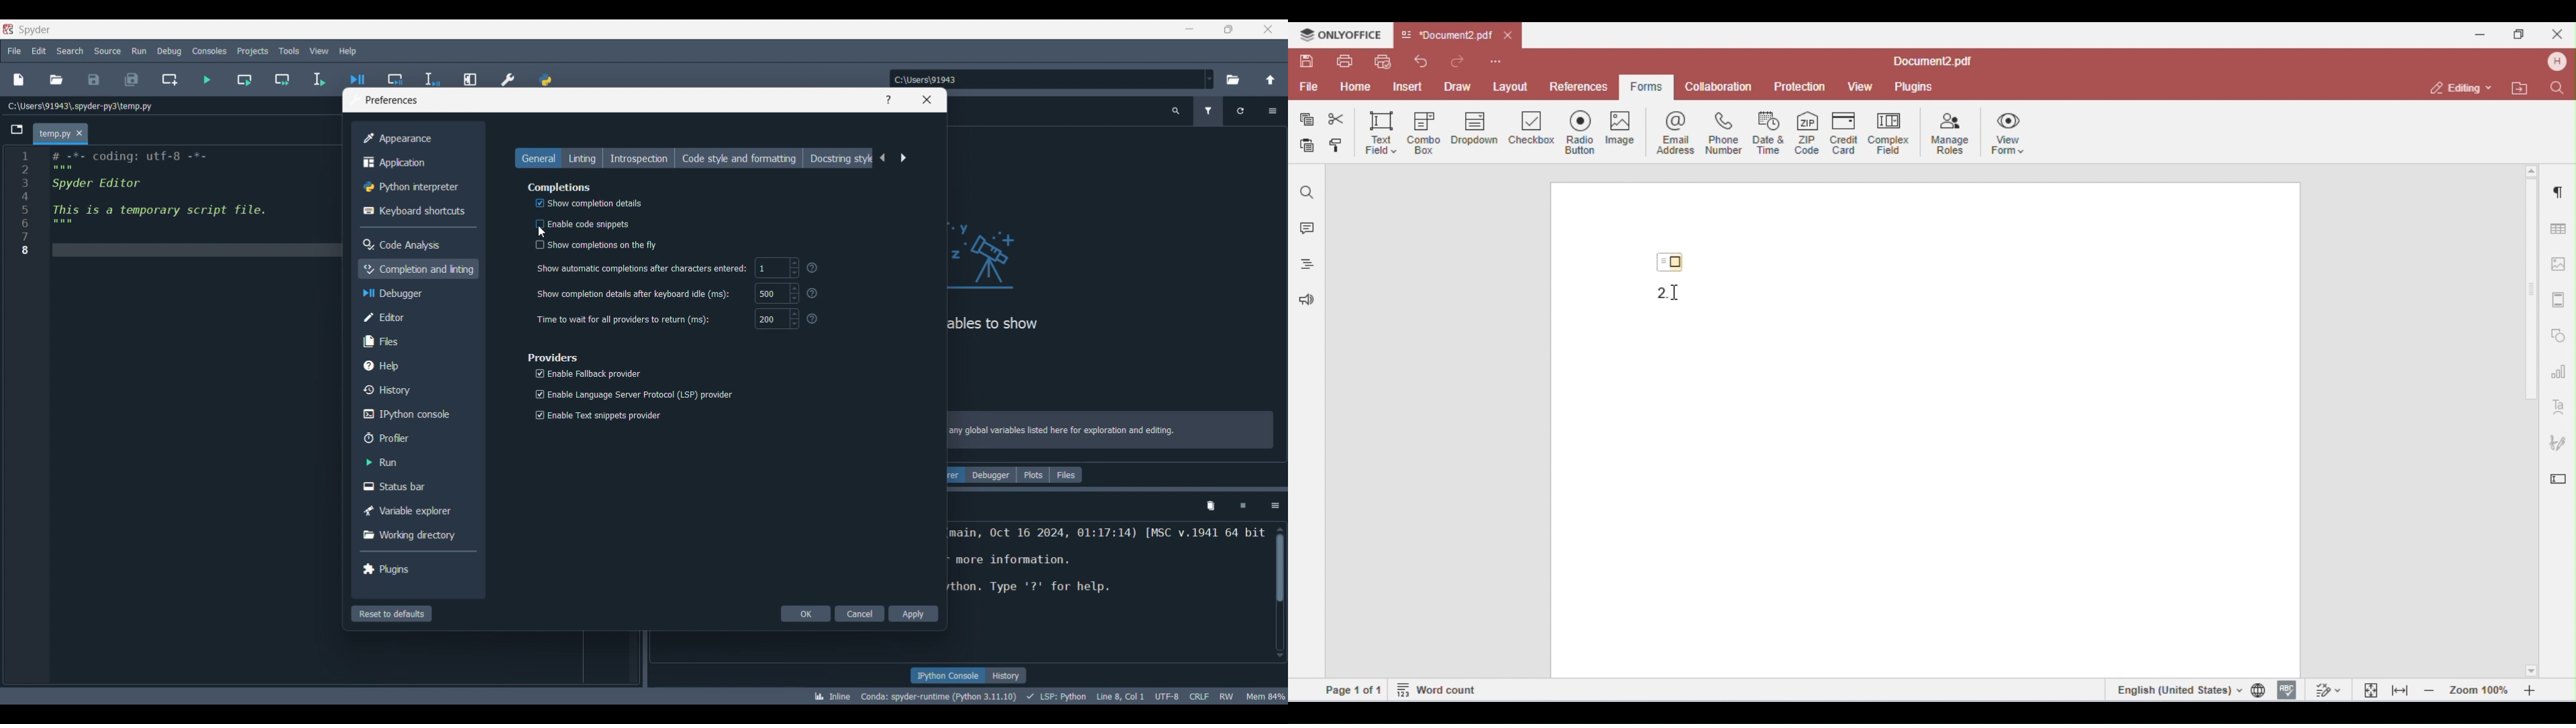 Image resolution: width=2576 pixels, height=728 pixels. I want to click on IPython console, so click(415, 414).